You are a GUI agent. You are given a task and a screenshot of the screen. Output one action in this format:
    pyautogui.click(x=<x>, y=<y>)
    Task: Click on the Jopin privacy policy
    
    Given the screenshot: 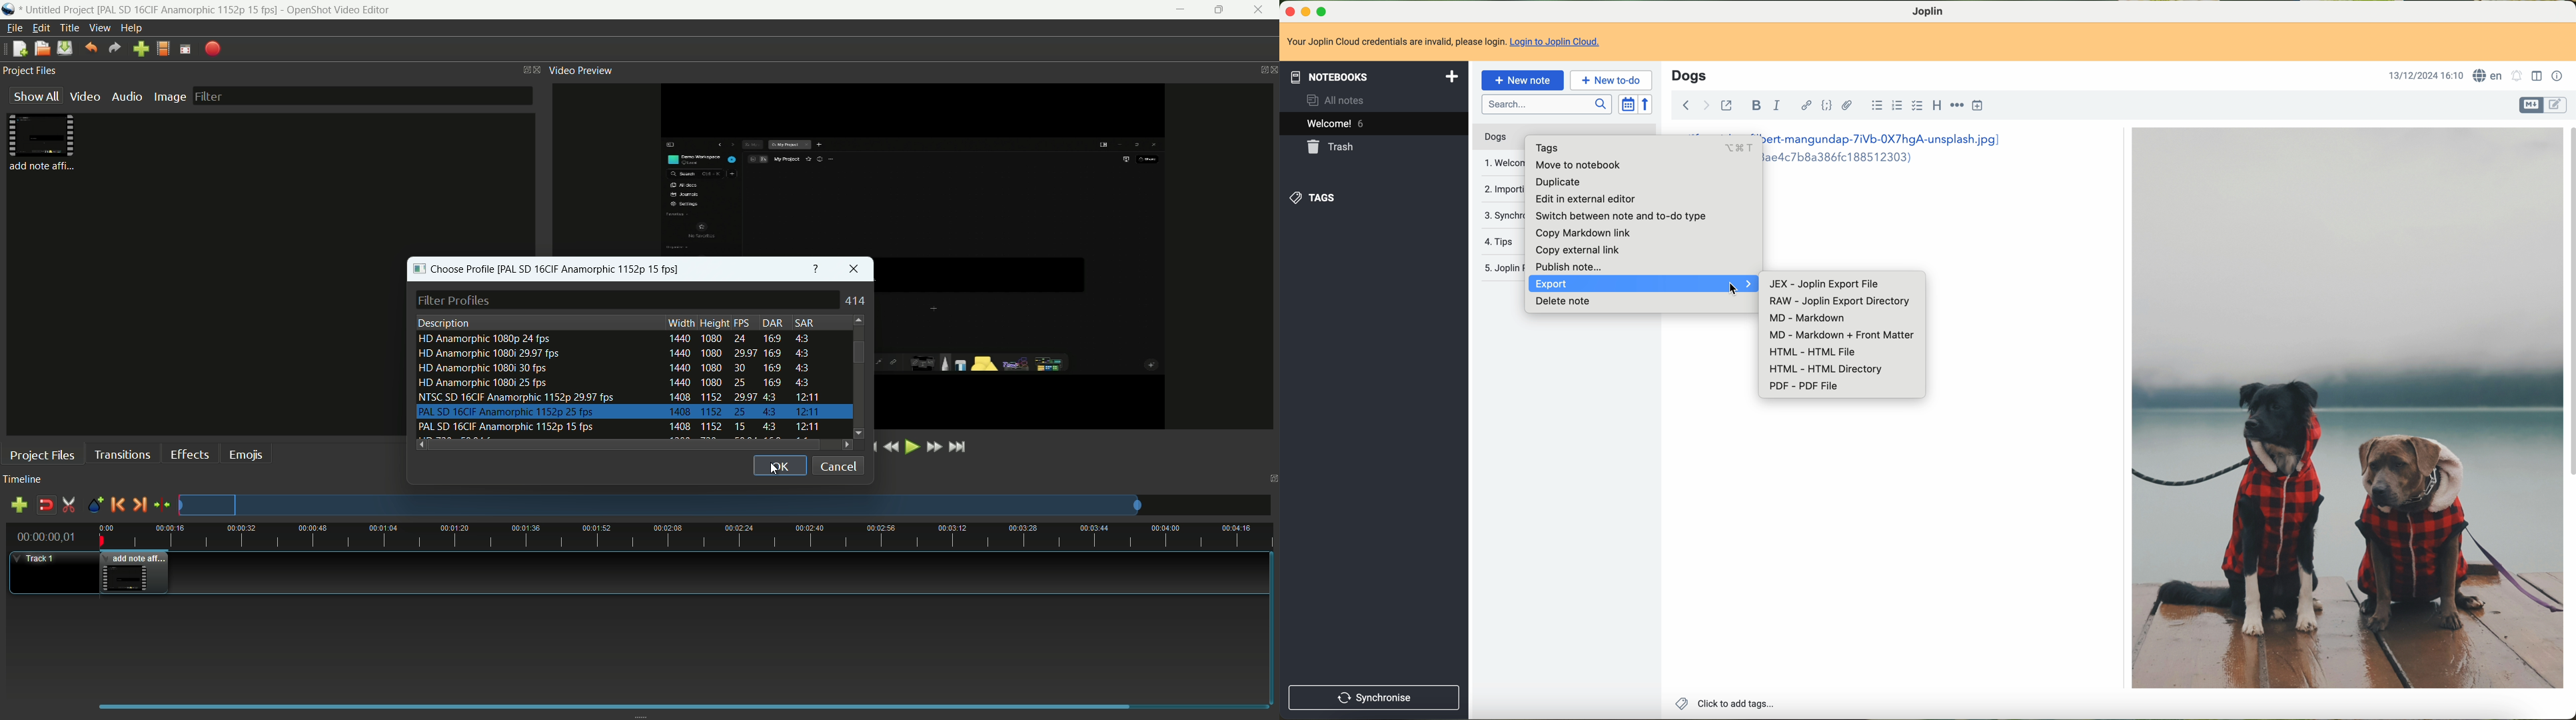 What is the action you would take?
    pyautogui.click(x=1500, y=266)
    